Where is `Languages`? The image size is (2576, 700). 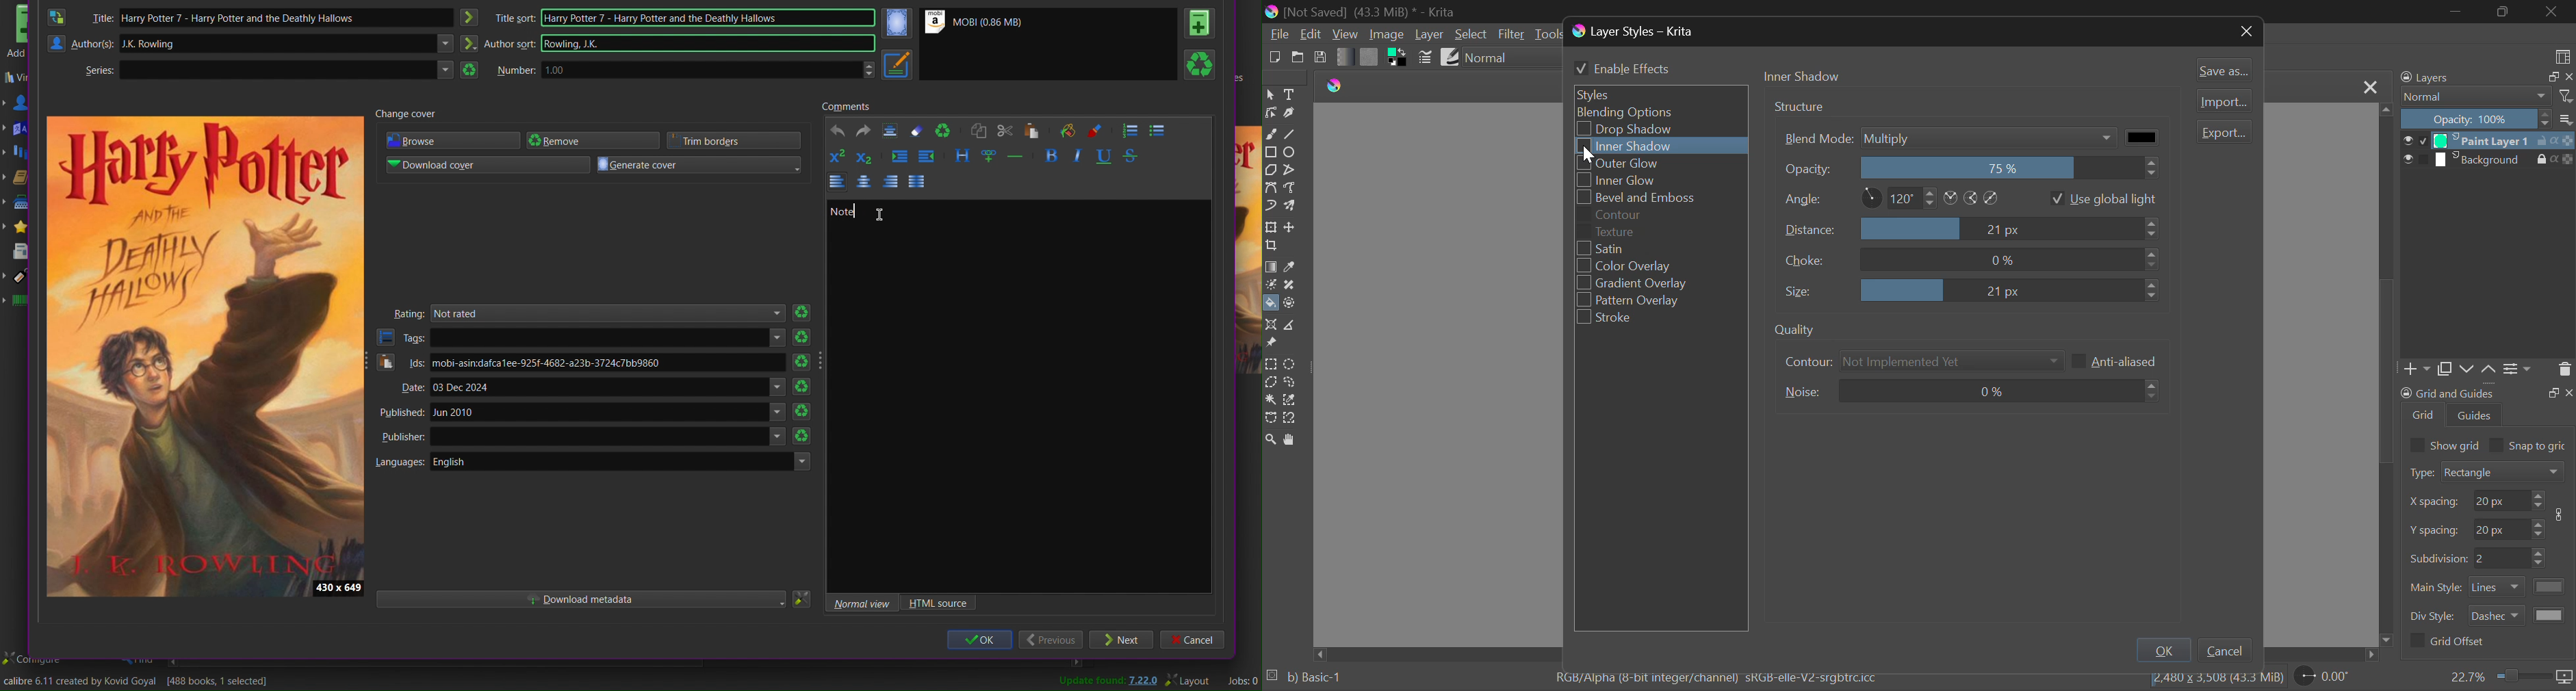
Languages is located at coordinates (400, 463).